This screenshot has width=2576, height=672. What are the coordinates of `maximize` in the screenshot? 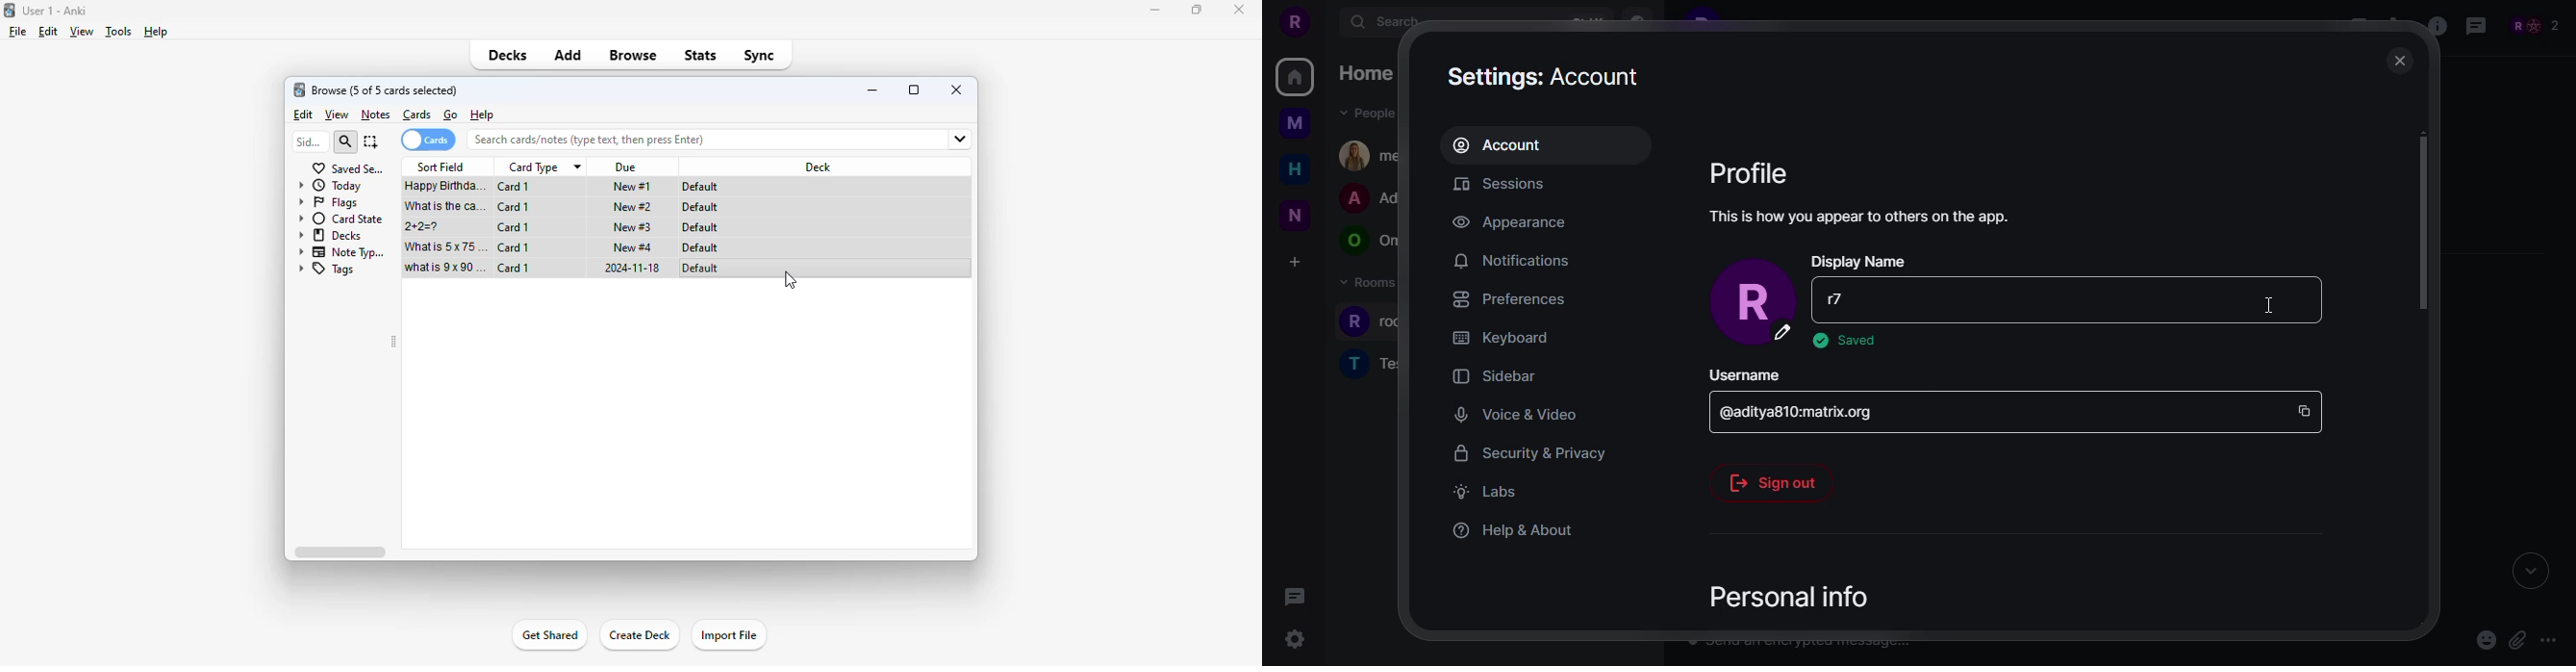 It's located at (1196, 10).